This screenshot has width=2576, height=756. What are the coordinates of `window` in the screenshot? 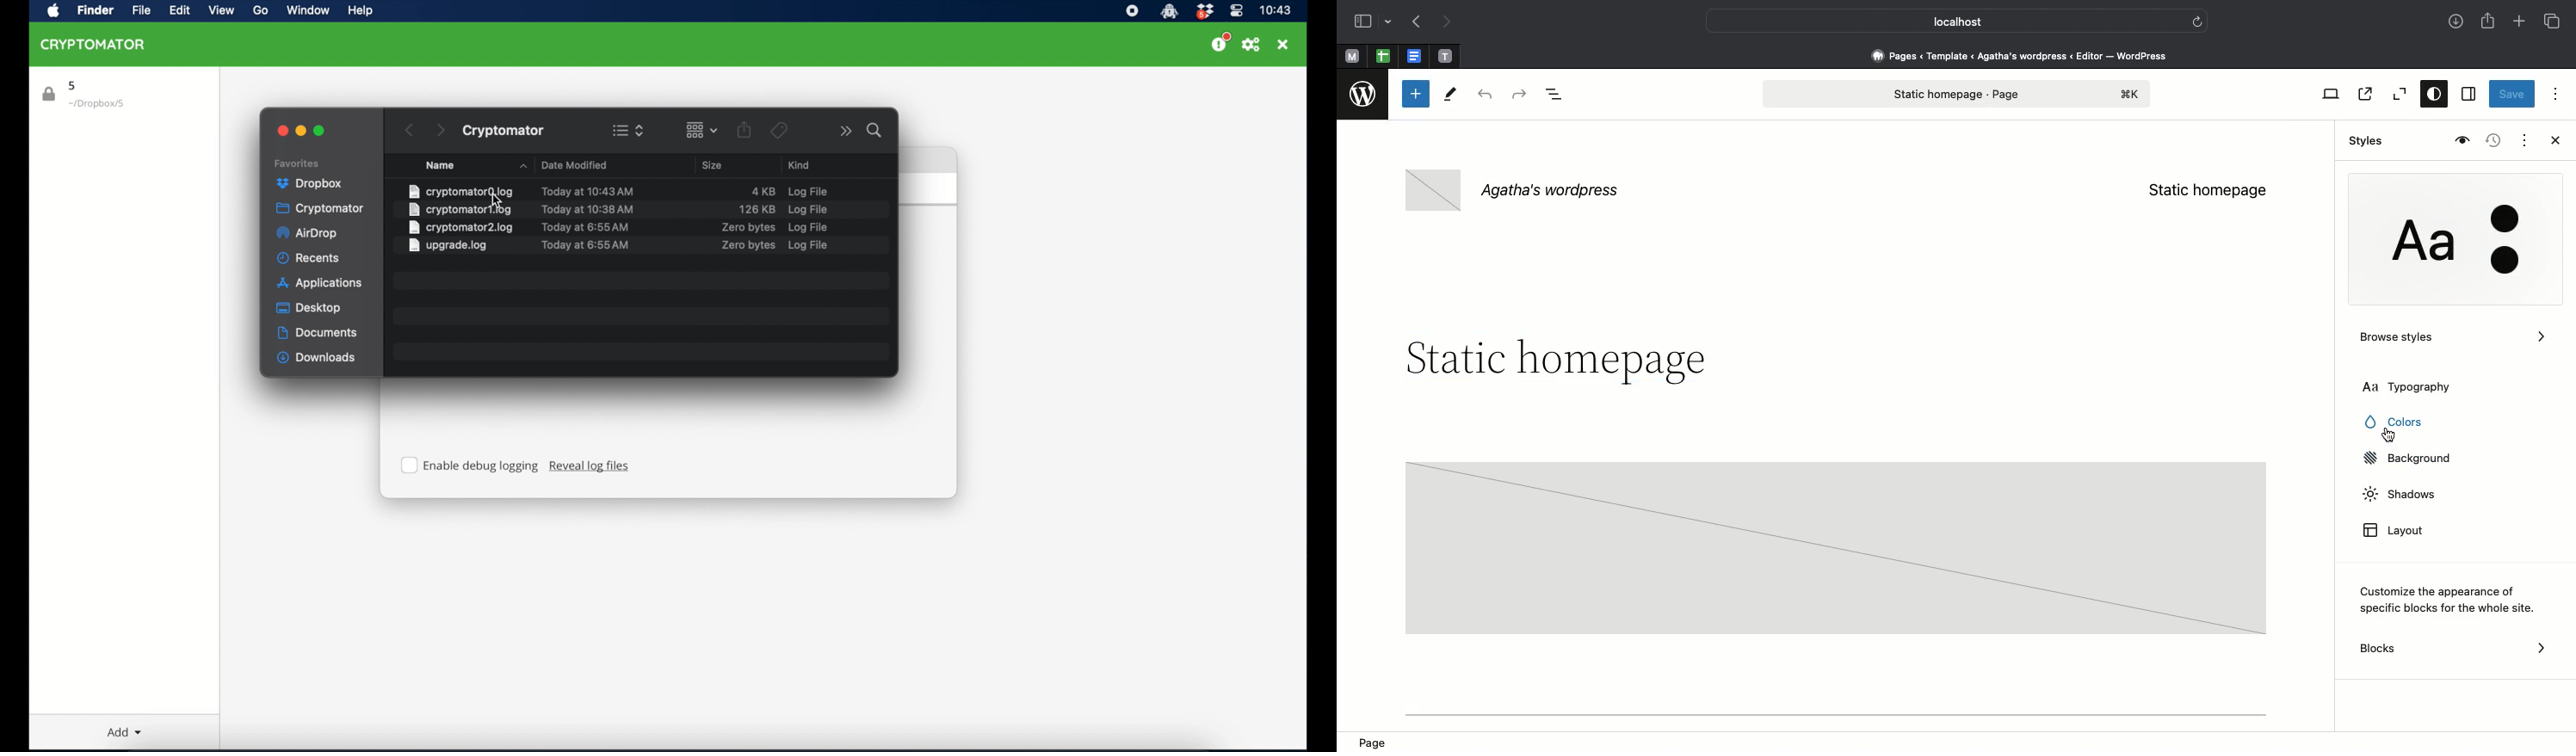 It's located at (307, 10).